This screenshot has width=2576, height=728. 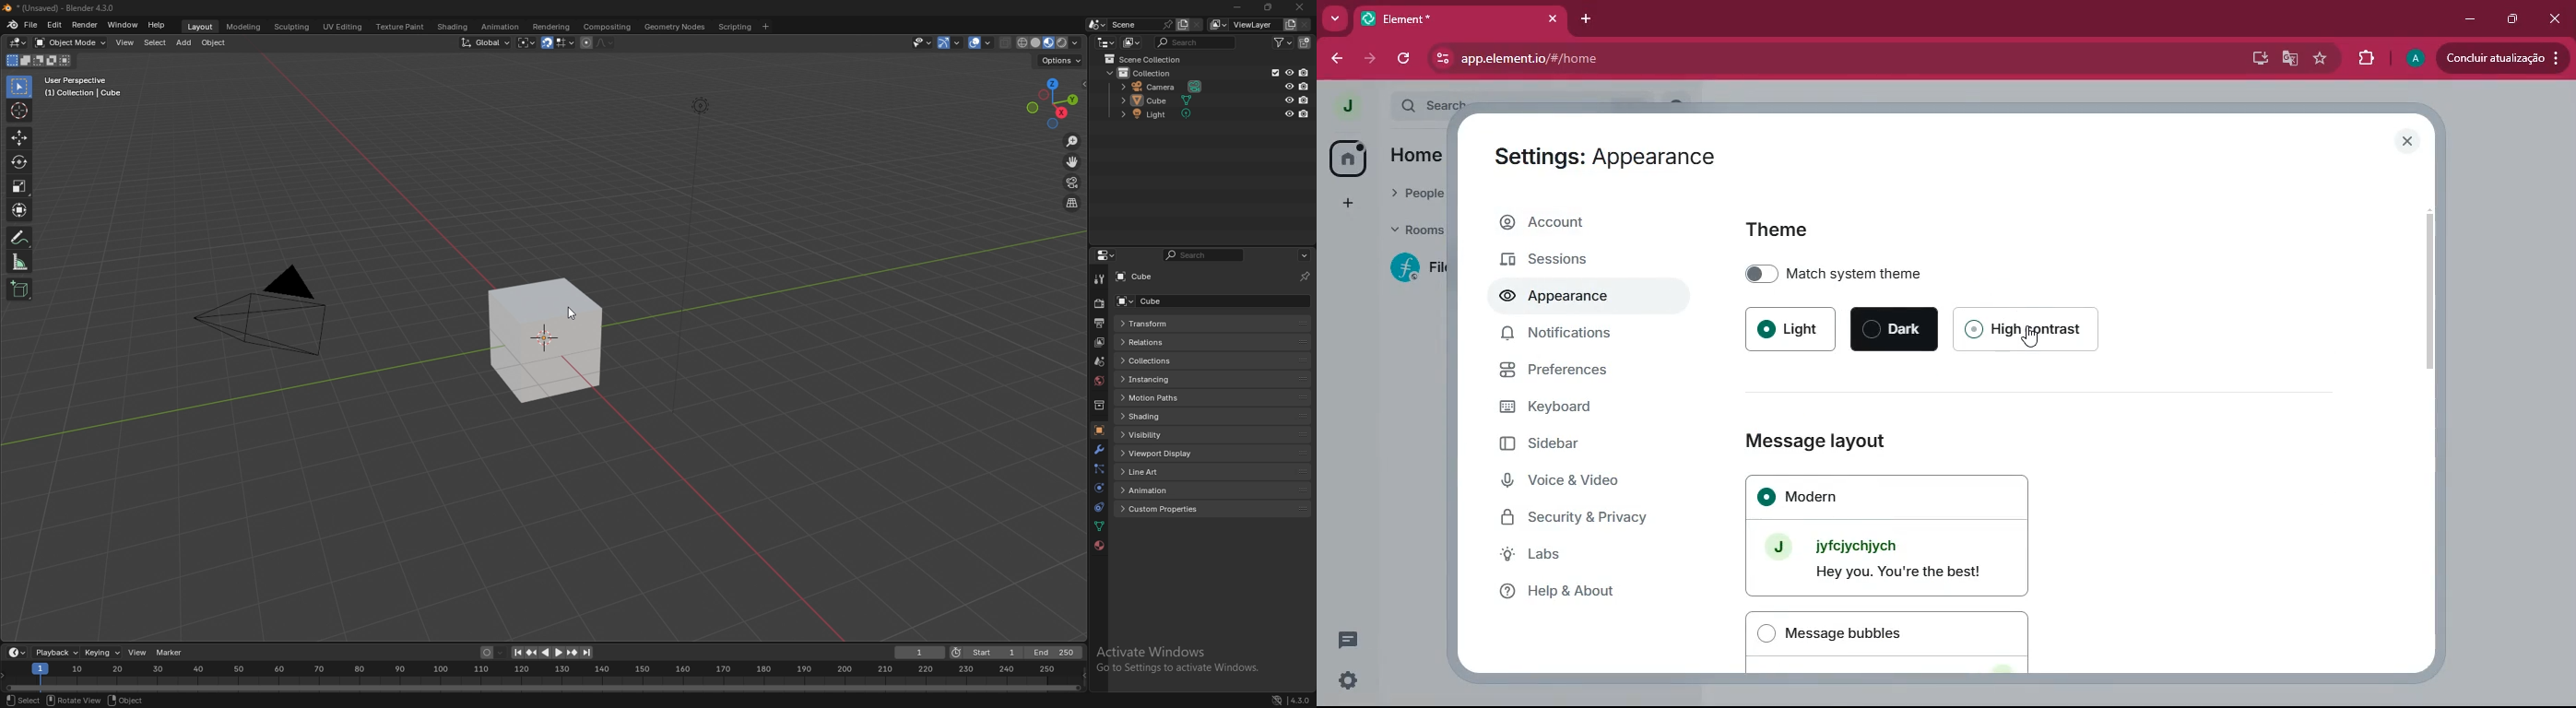 I want to click on profile, so click(x=2416, y=60).